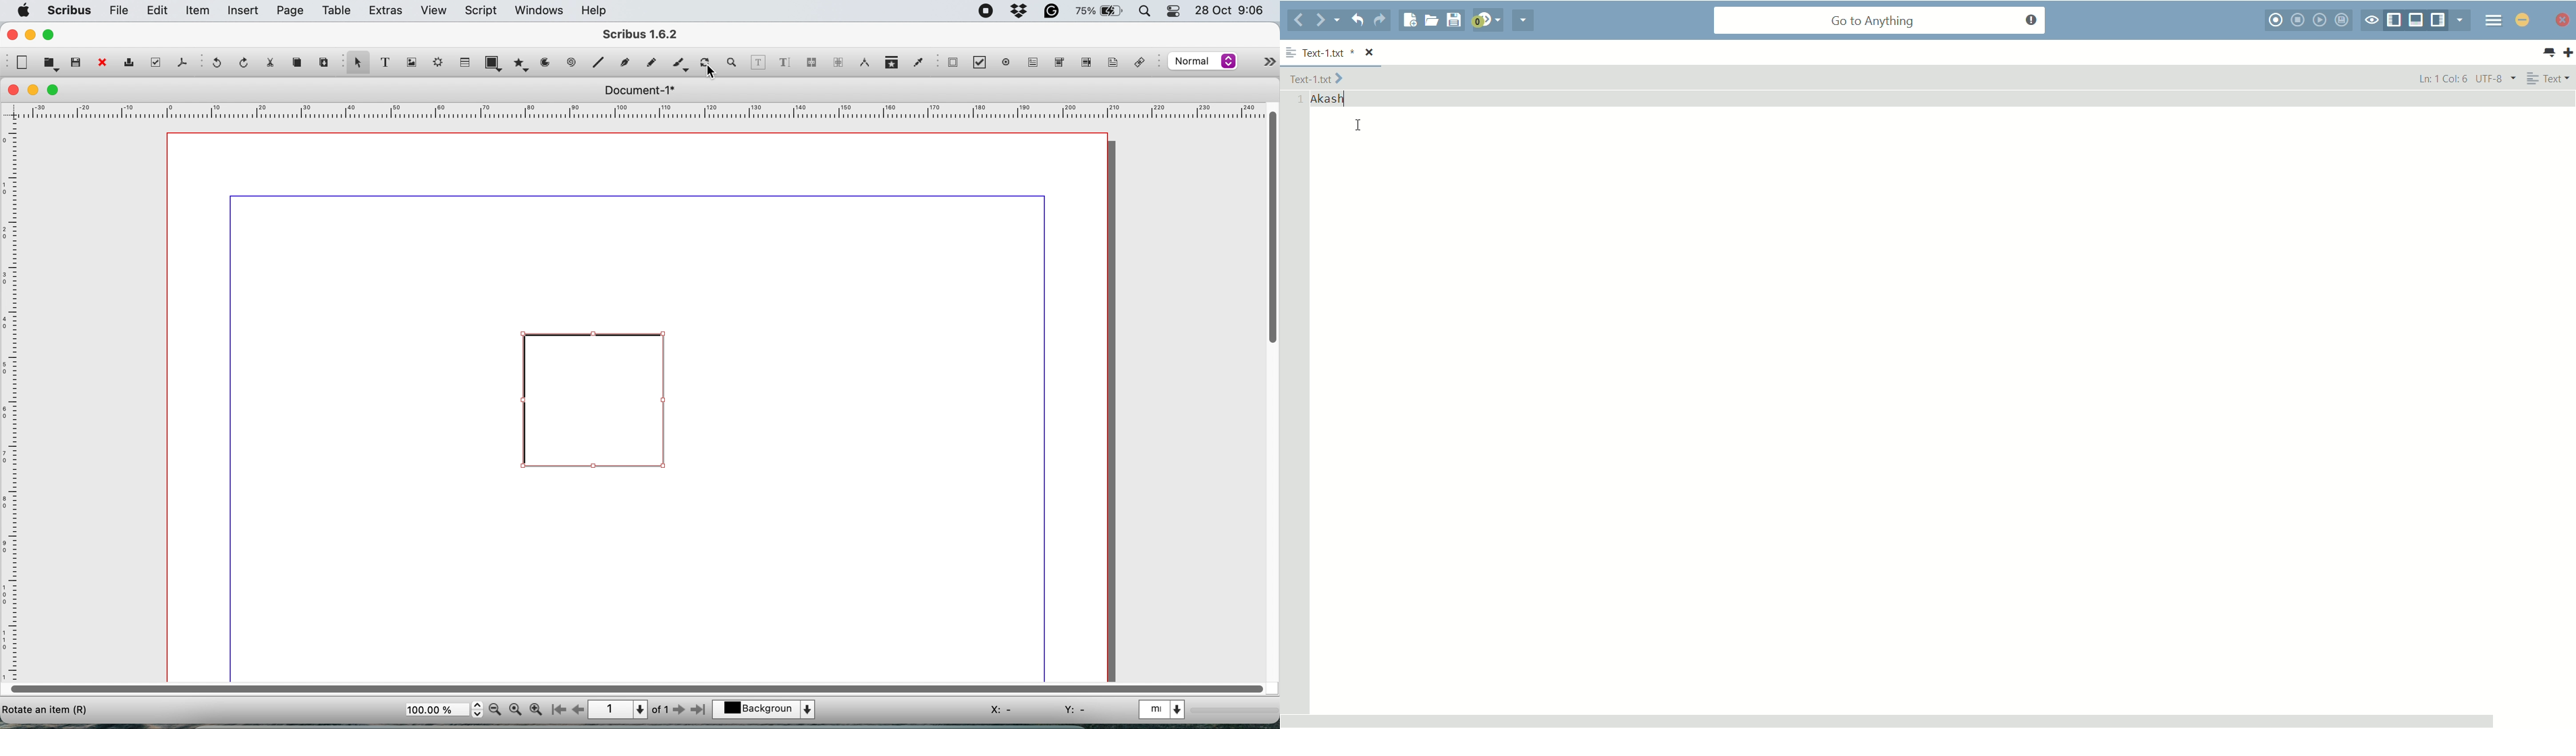  Describe the element at coordinates (245, 62) in the screenshot. I see `redo` at that location.